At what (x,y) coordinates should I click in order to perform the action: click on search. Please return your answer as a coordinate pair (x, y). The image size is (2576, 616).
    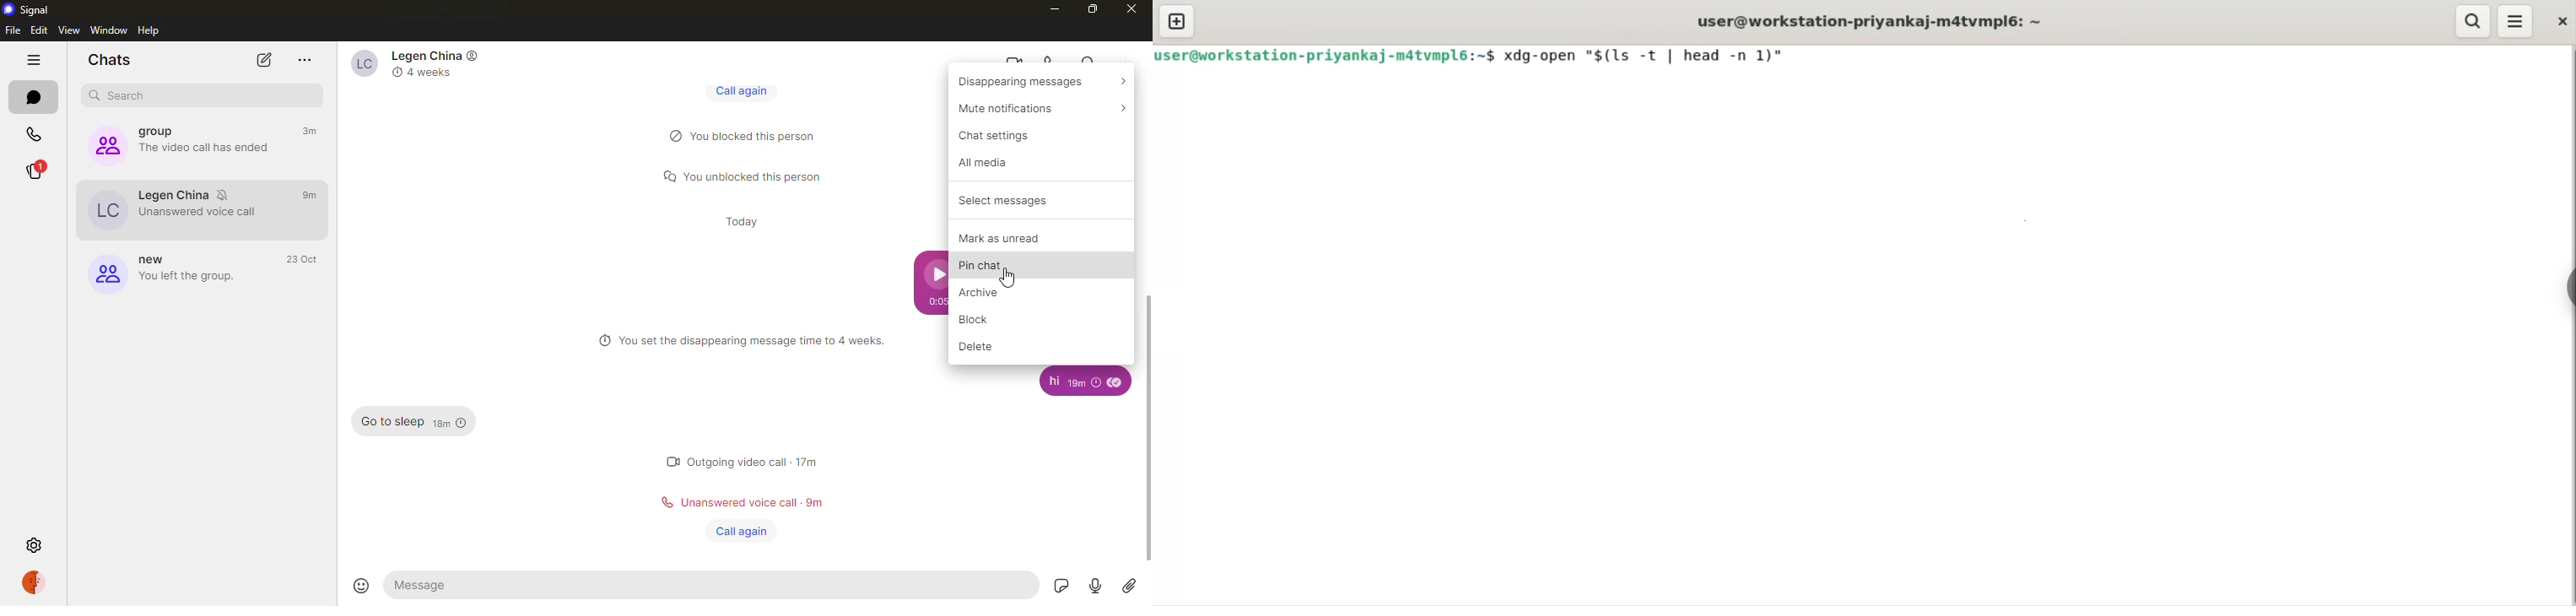
    Looking at the image, I should click on (2472, 21).